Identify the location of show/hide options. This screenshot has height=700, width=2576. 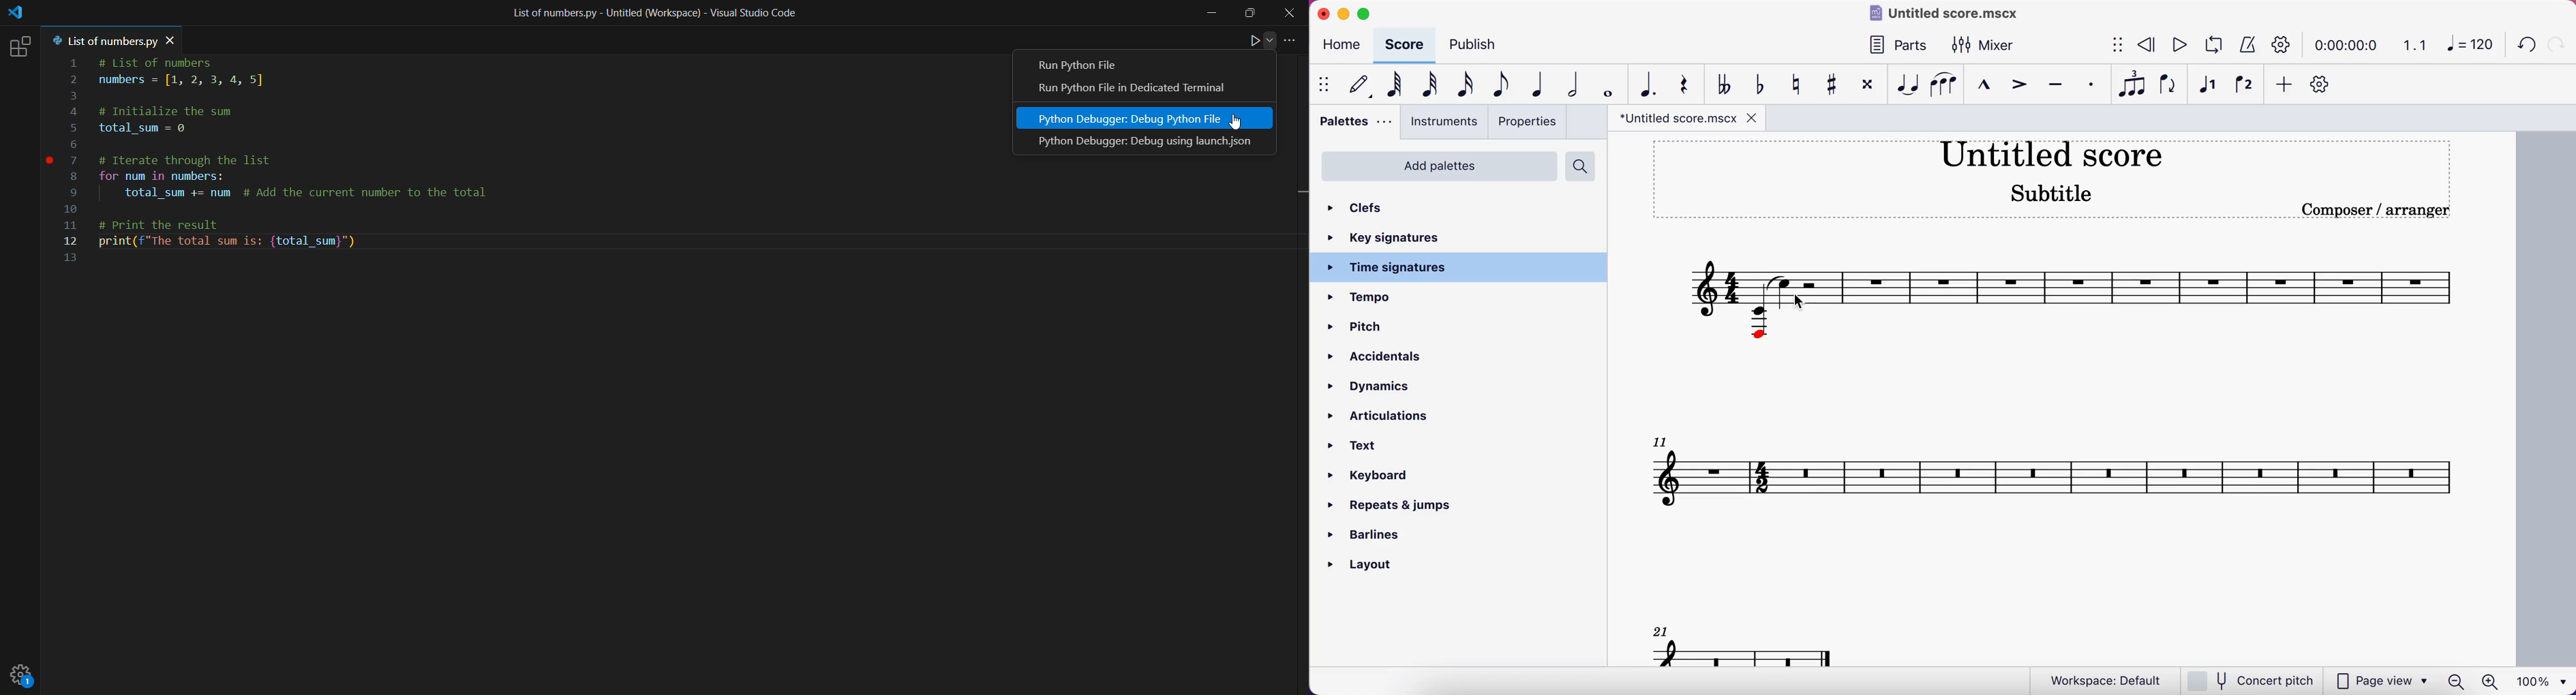
(2108, 45).